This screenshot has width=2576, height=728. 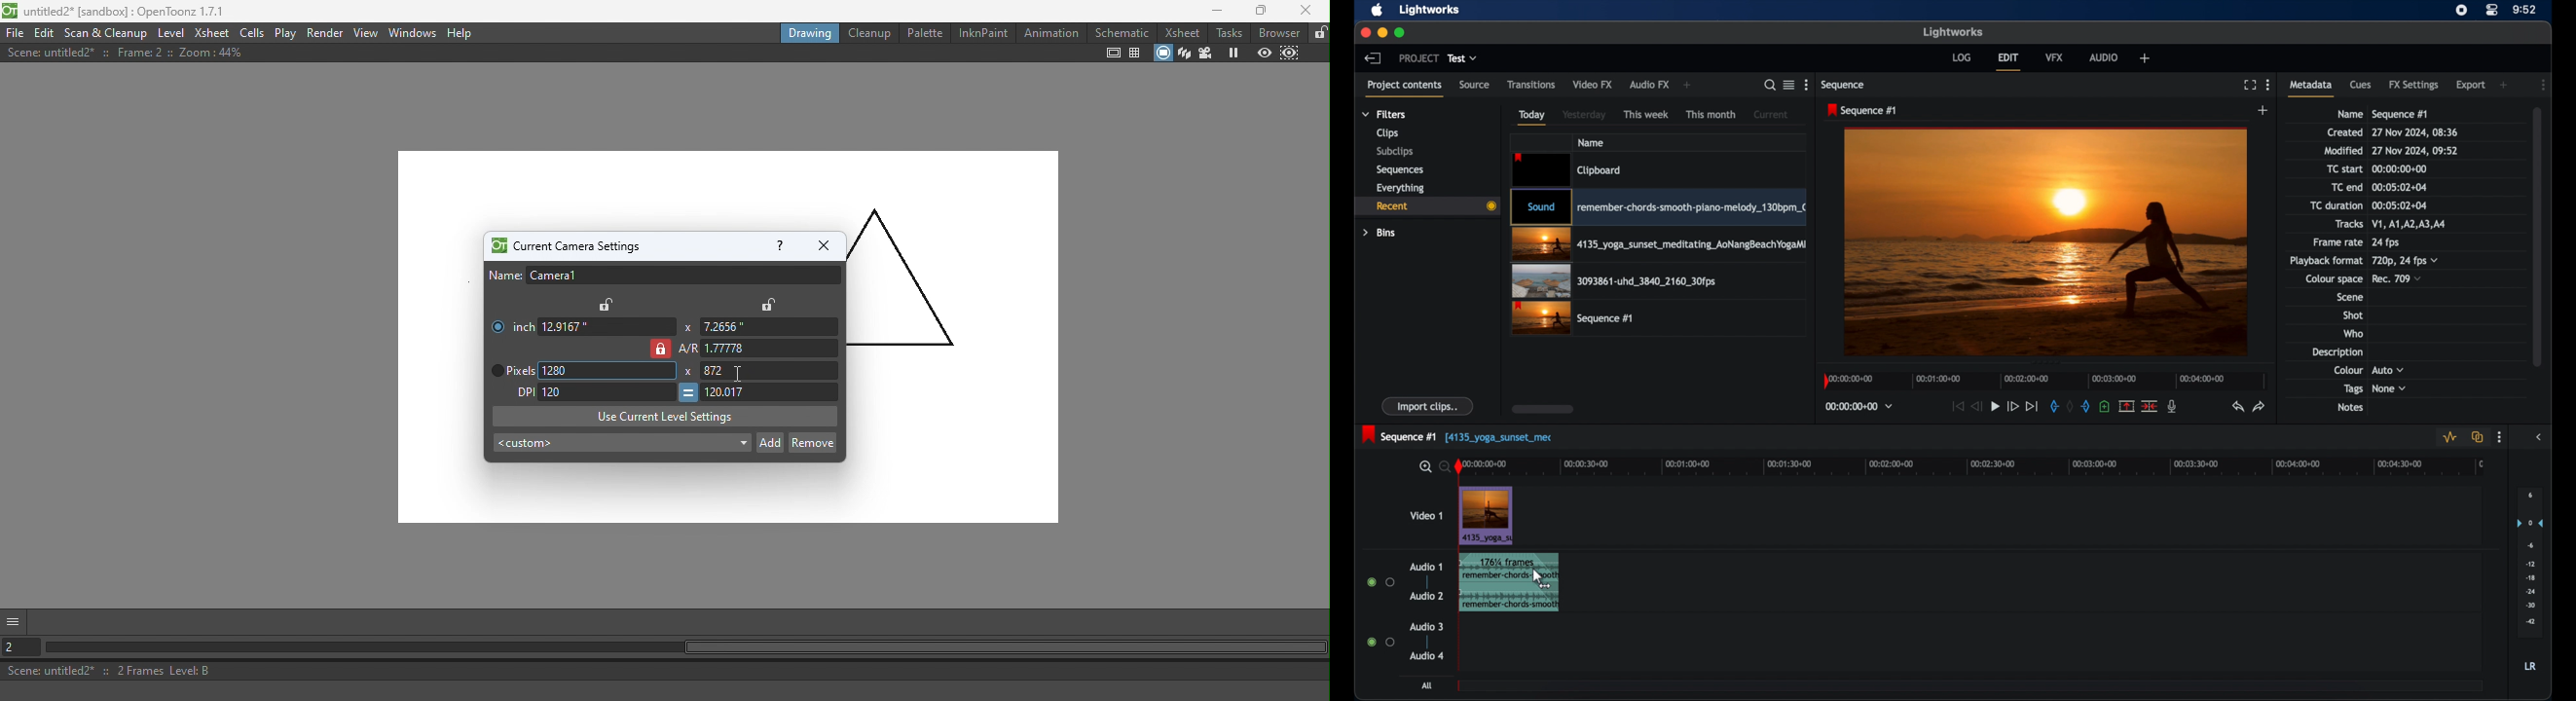 I want to click on screen recorder icon, so click(x=2462, y=10).